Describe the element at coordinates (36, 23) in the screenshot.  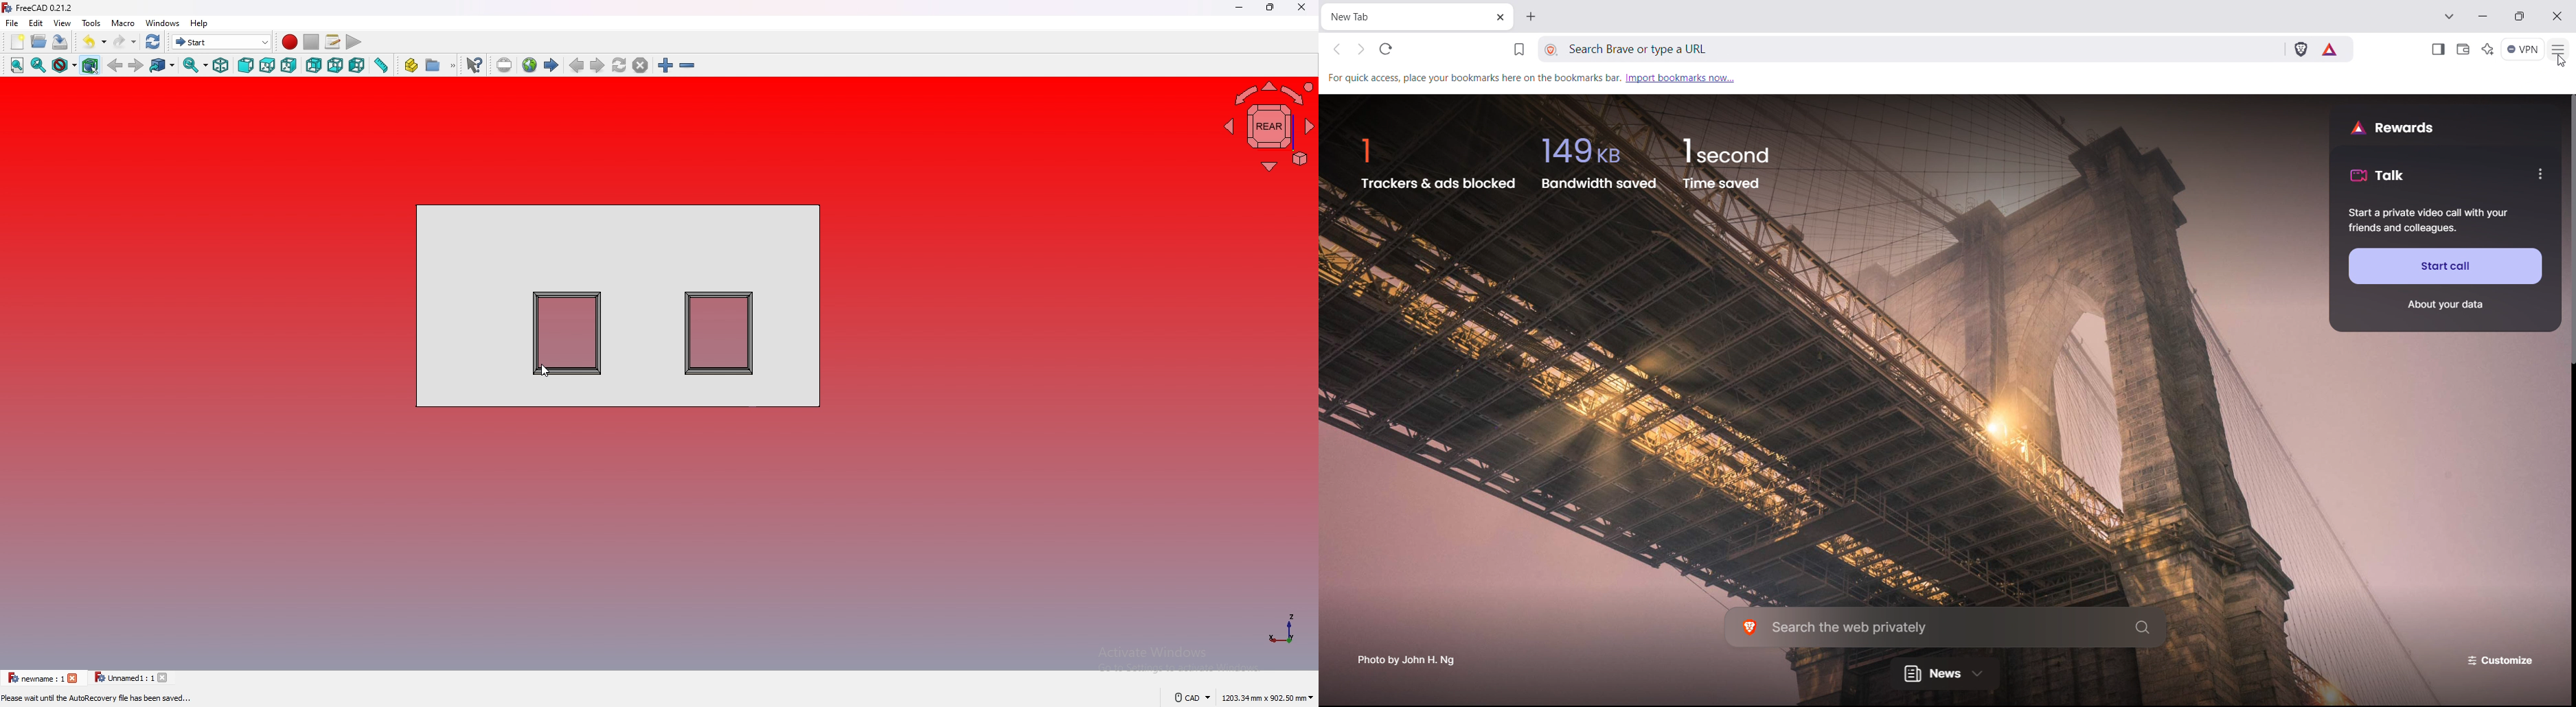
I see `edit` at that location.